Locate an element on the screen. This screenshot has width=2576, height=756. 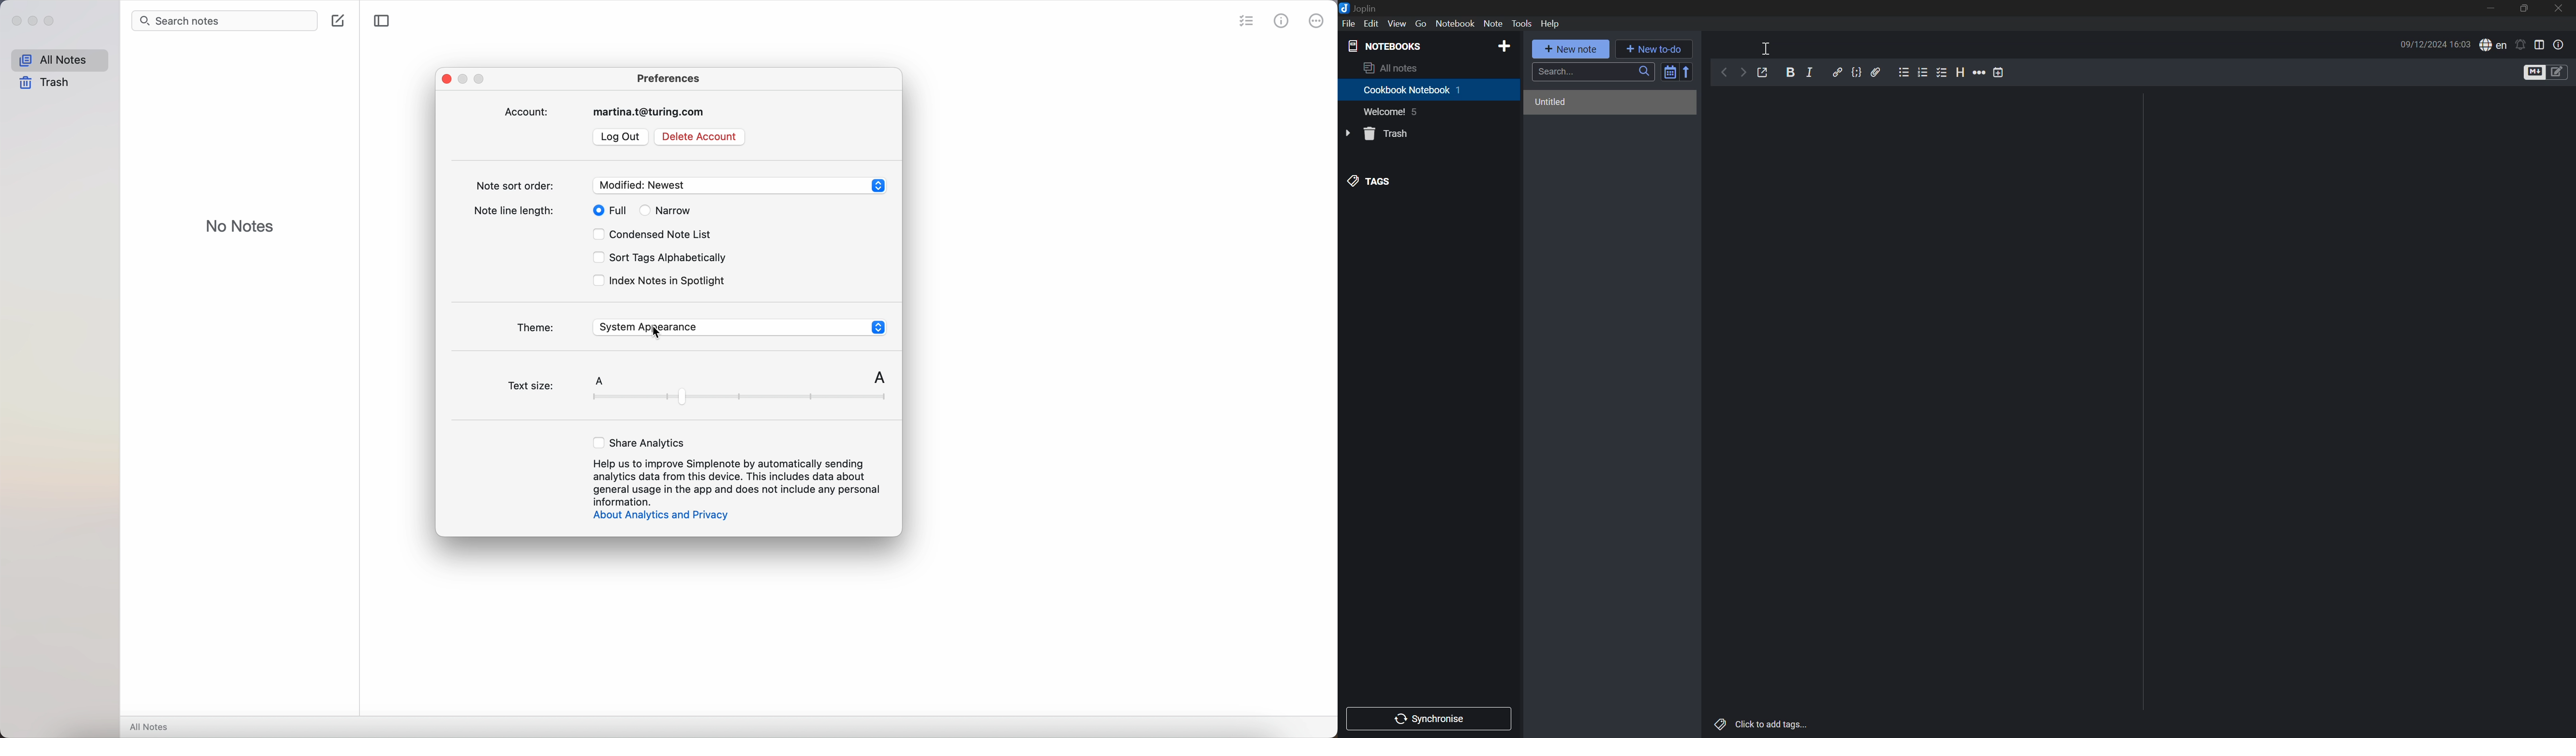
Joplin is located at coordinates (1359, 7).